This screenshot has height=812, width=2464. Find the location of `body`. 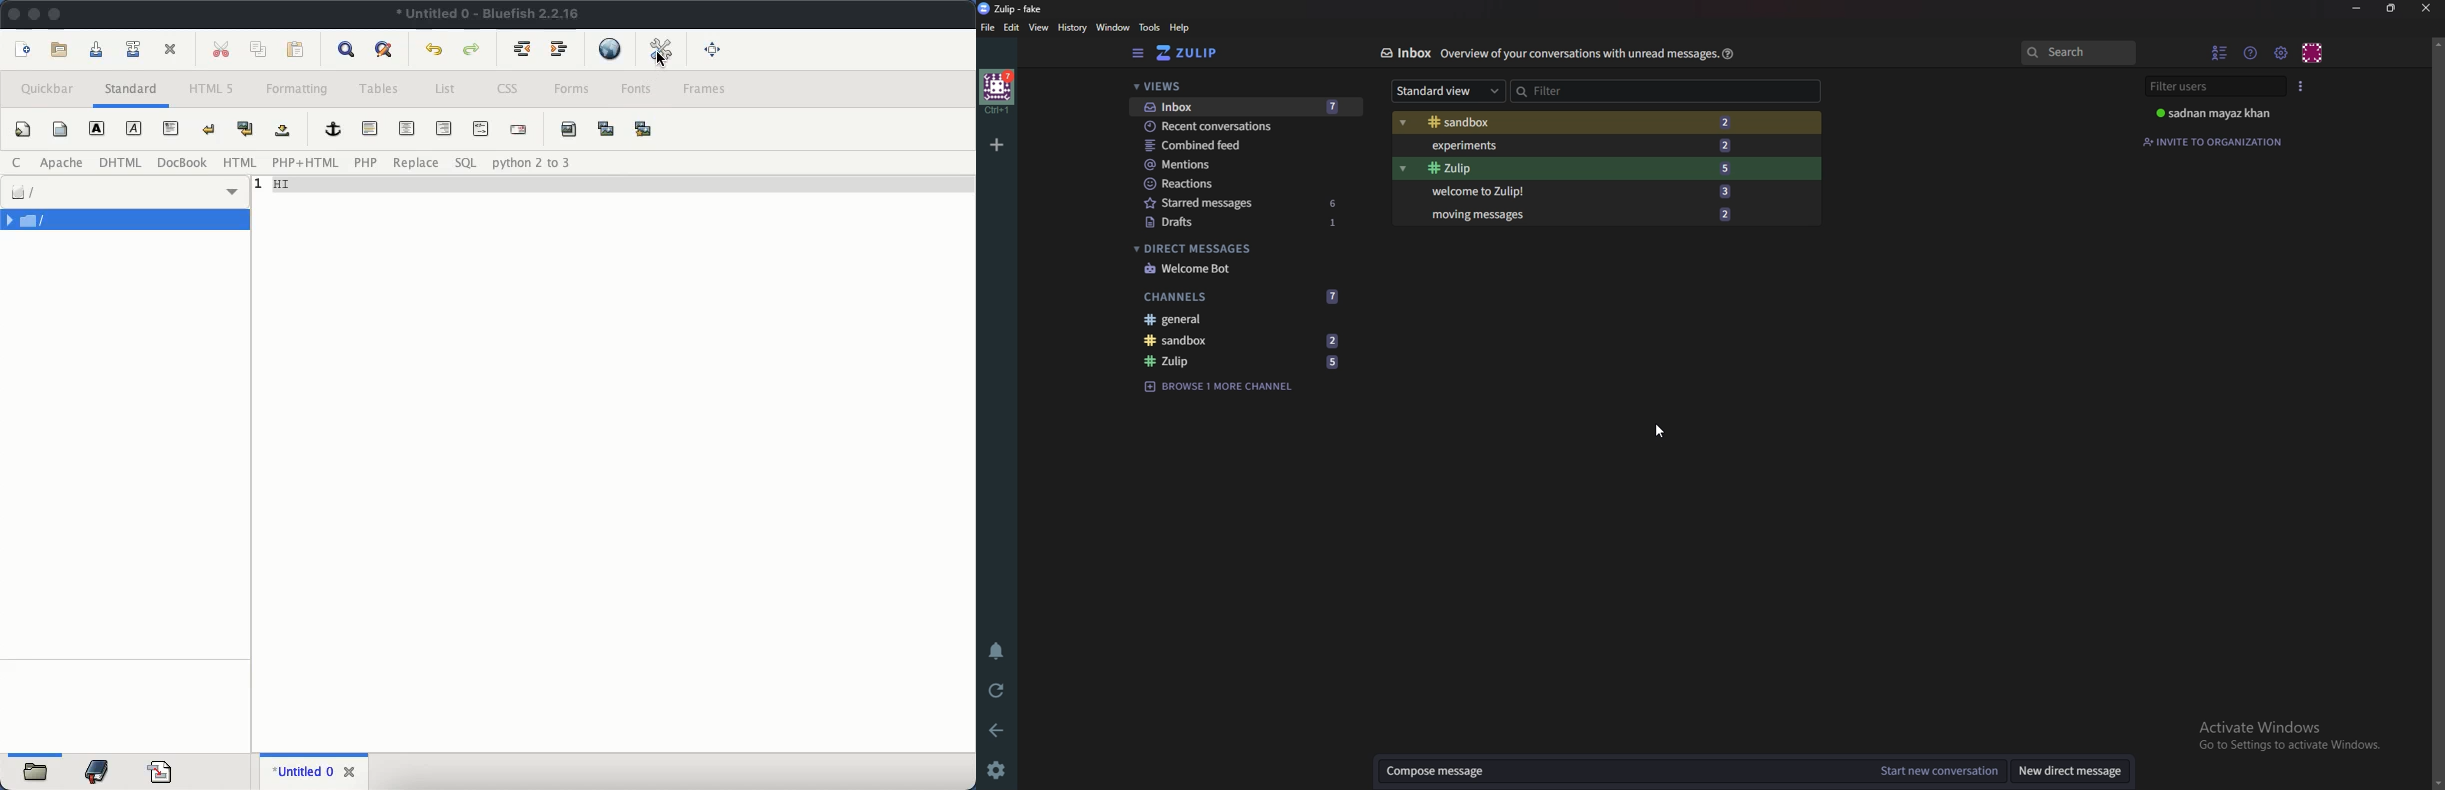

body is located at coordinates (62, 128).